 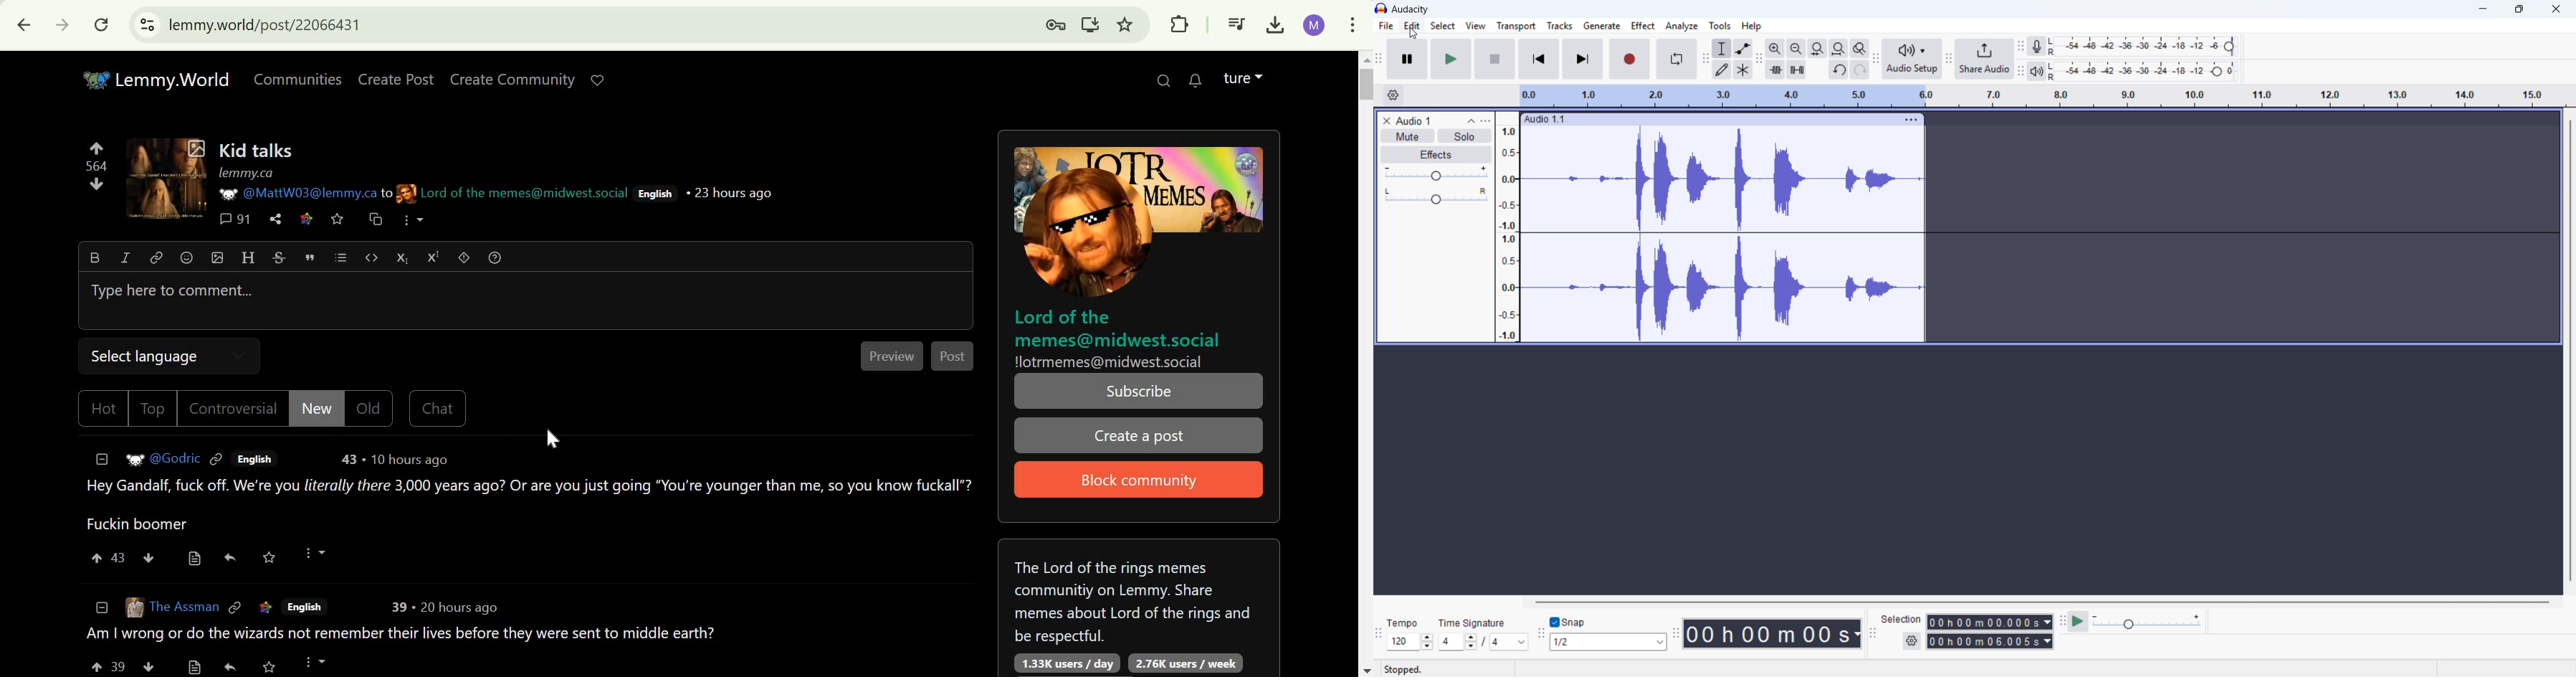 I want to click on 1.33K users in the last day, so click(x=1062, y=663).